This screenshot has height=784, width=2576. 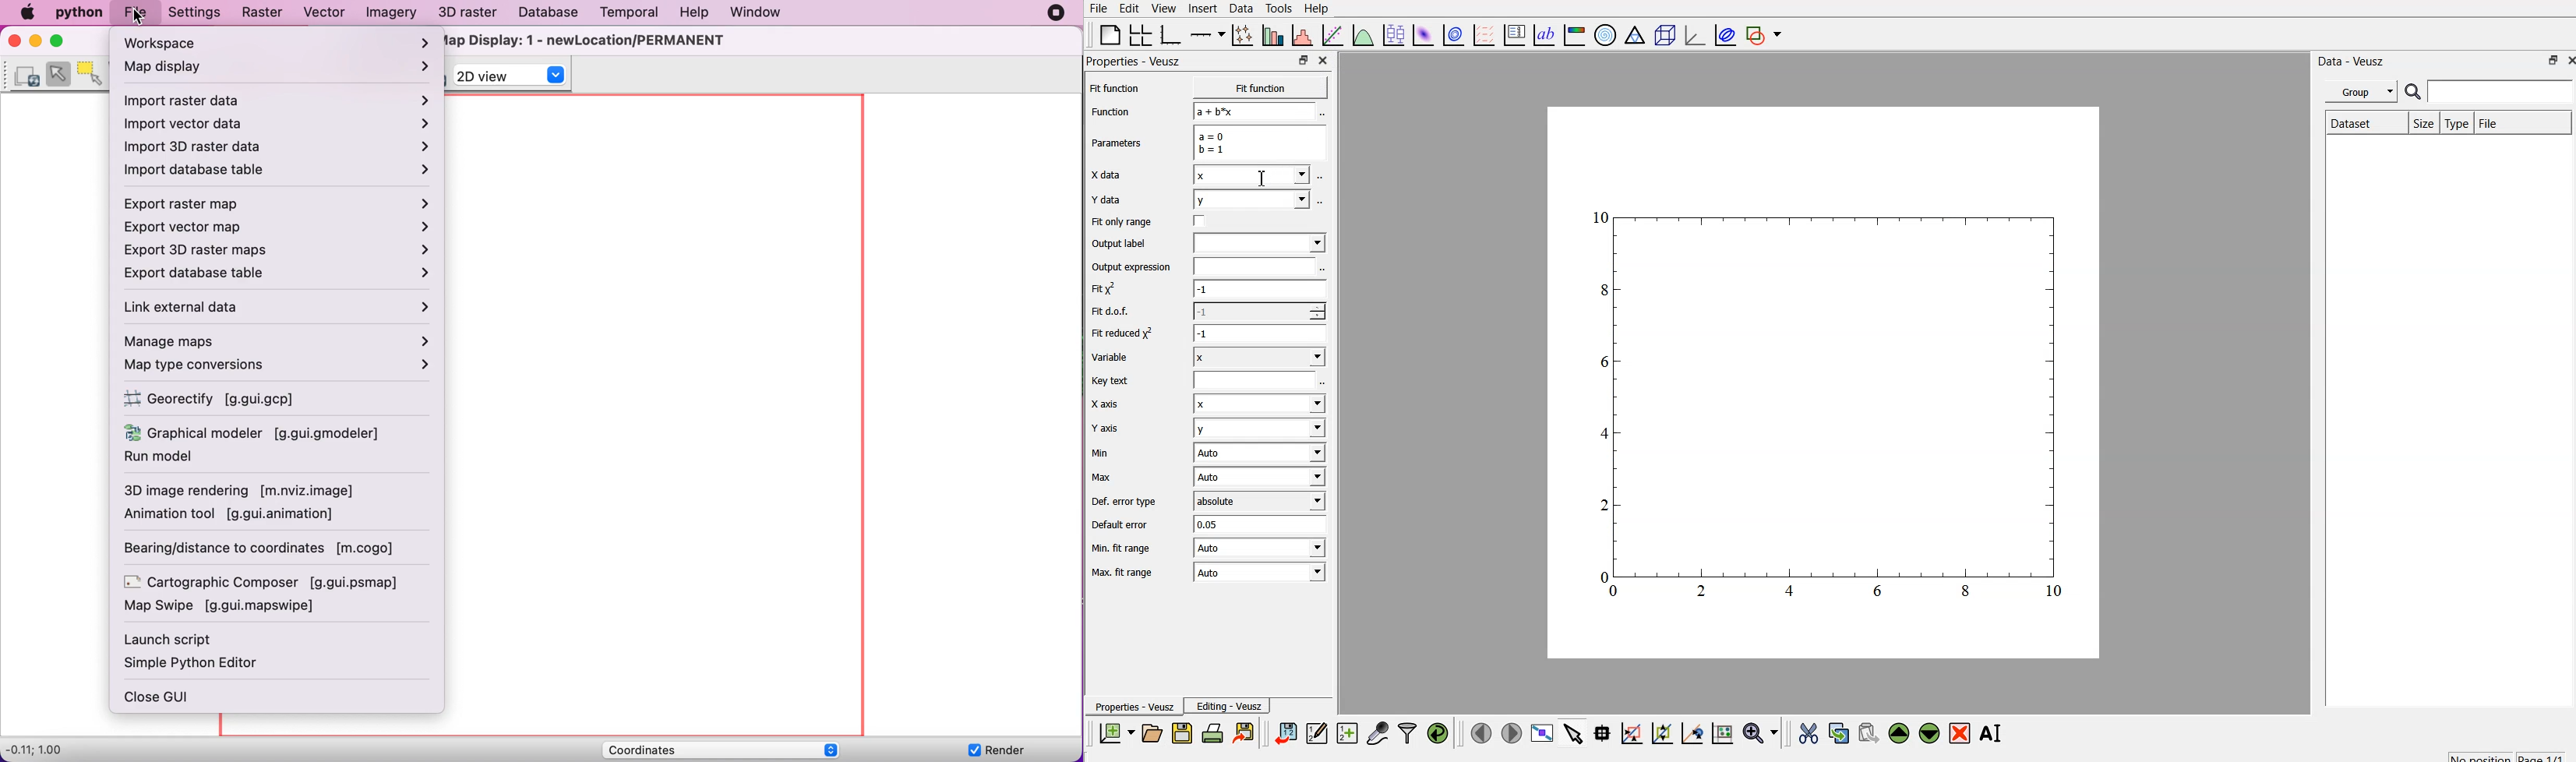 I want to click on plot key, so click(x=1516, y=35).